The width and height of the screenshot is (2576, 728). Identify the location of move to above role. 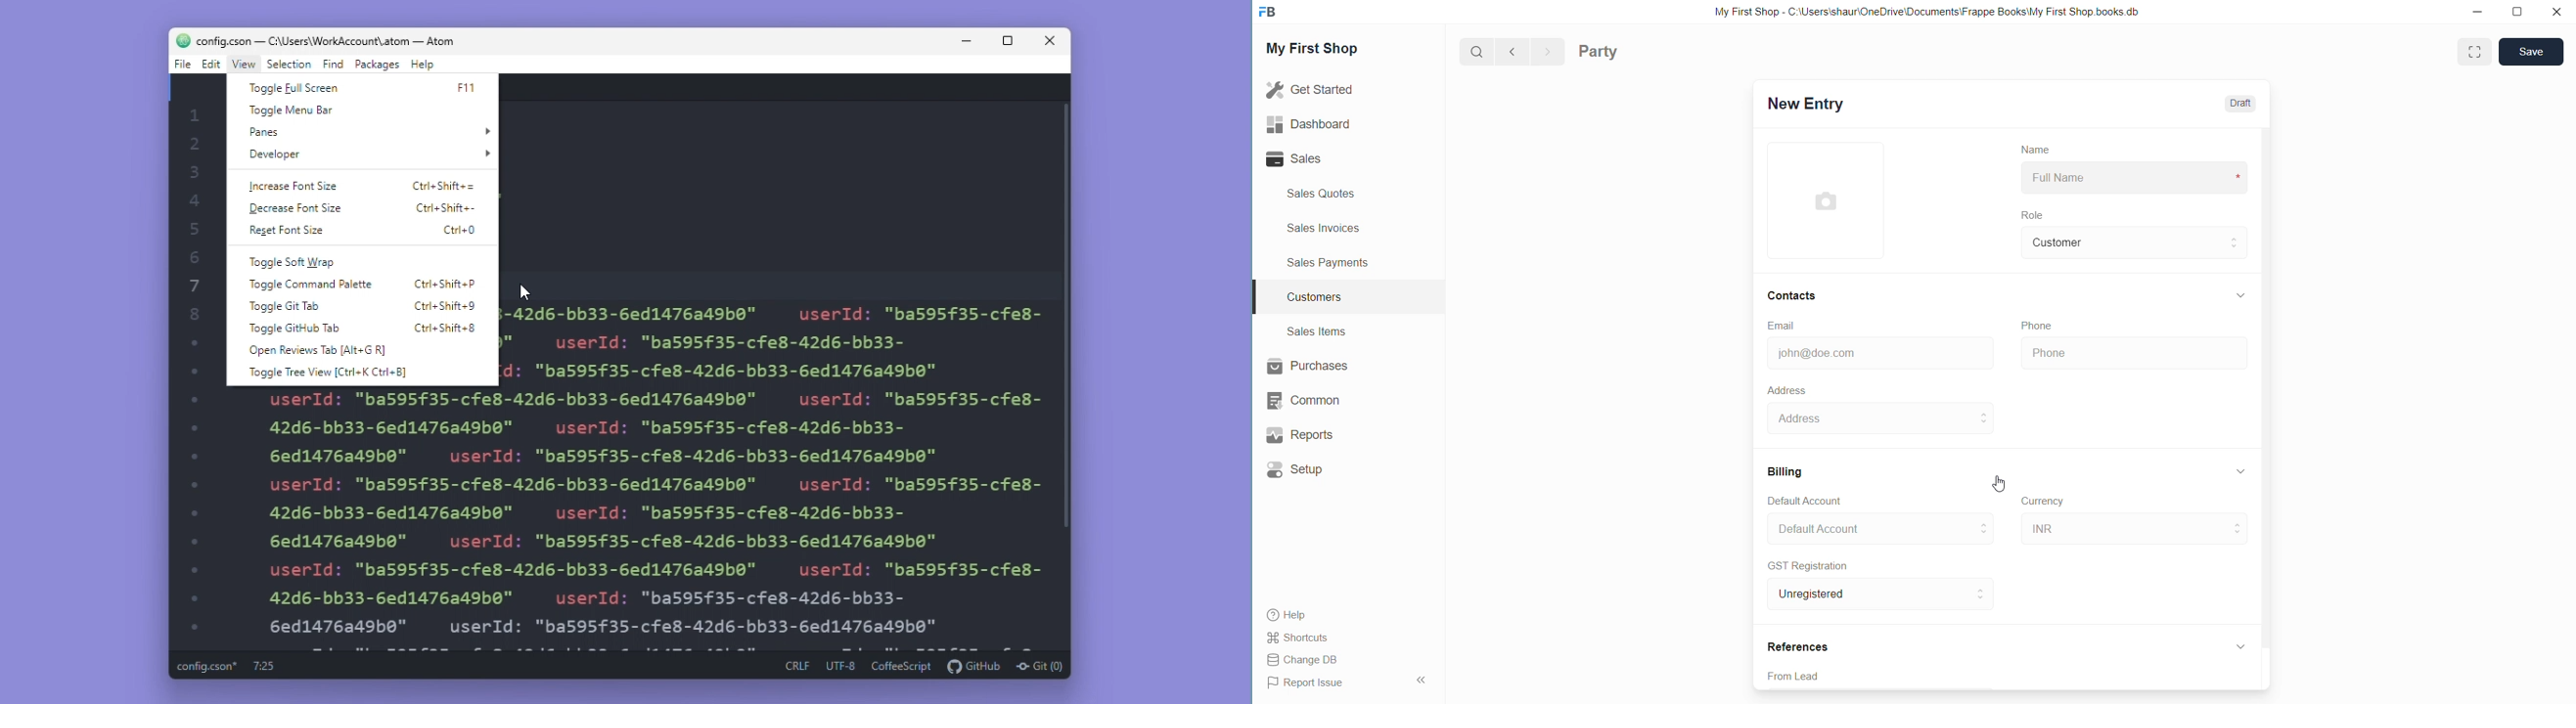
(2237, 237).